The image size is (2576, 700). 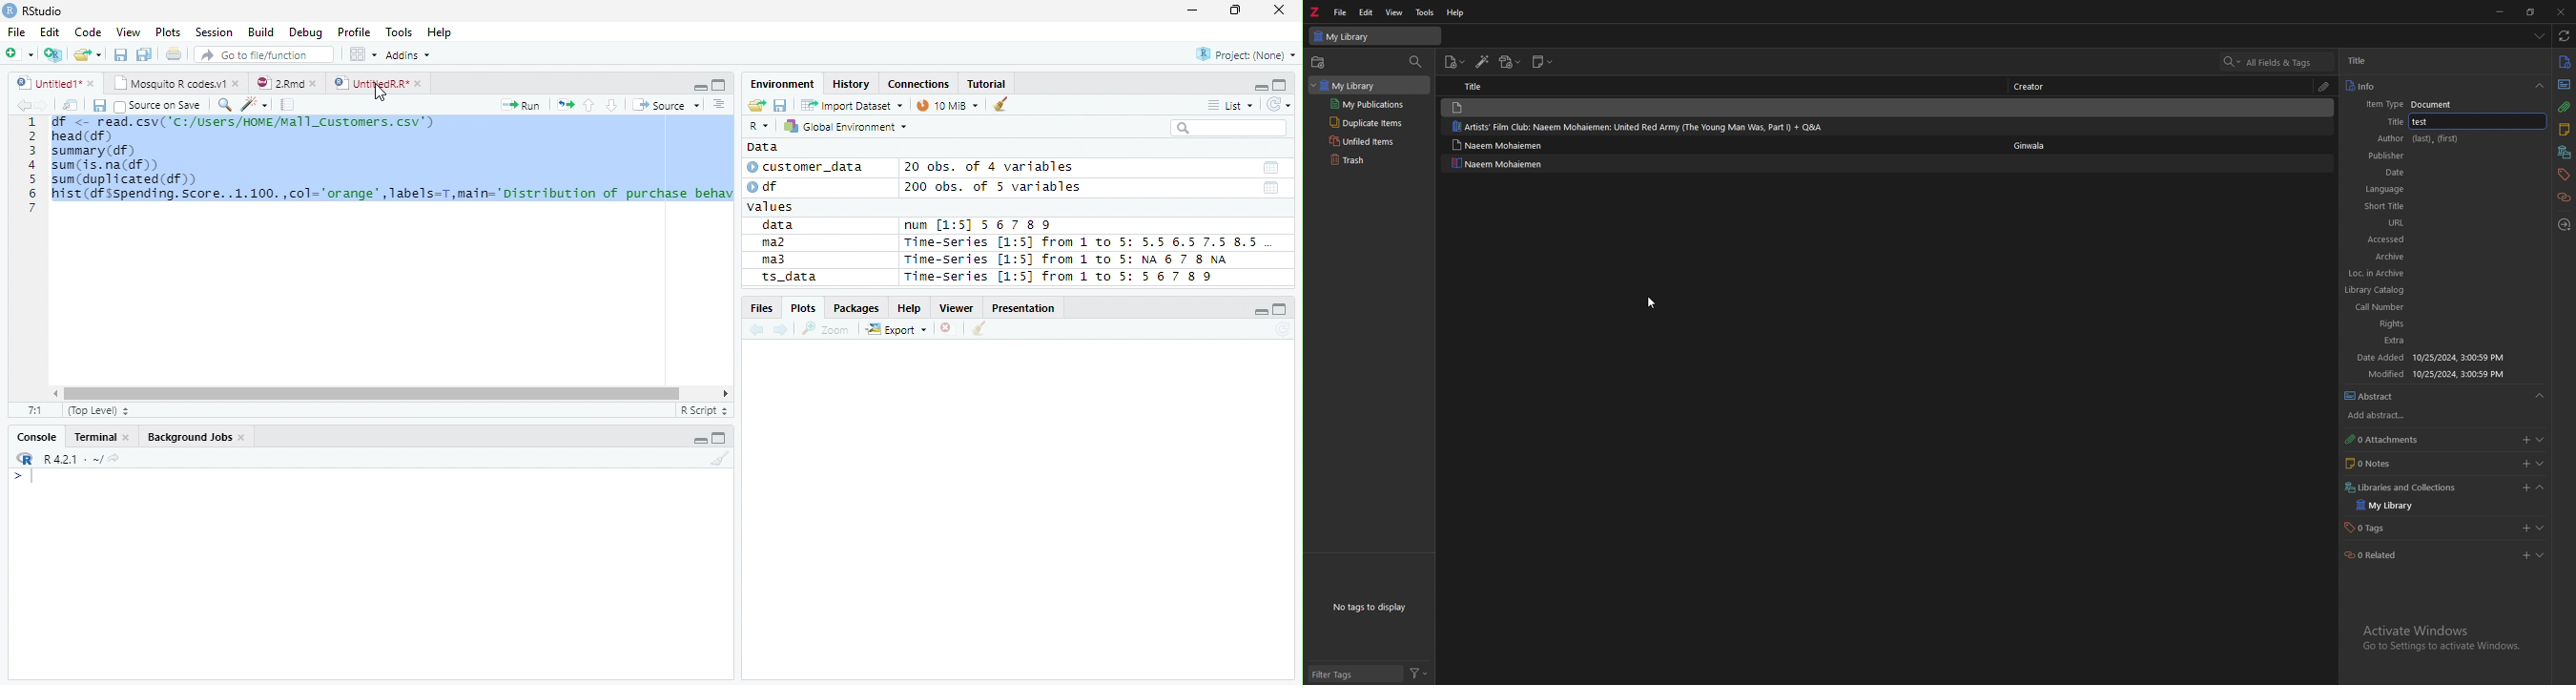 I want to click on volume, so click(x=2380, y=206).